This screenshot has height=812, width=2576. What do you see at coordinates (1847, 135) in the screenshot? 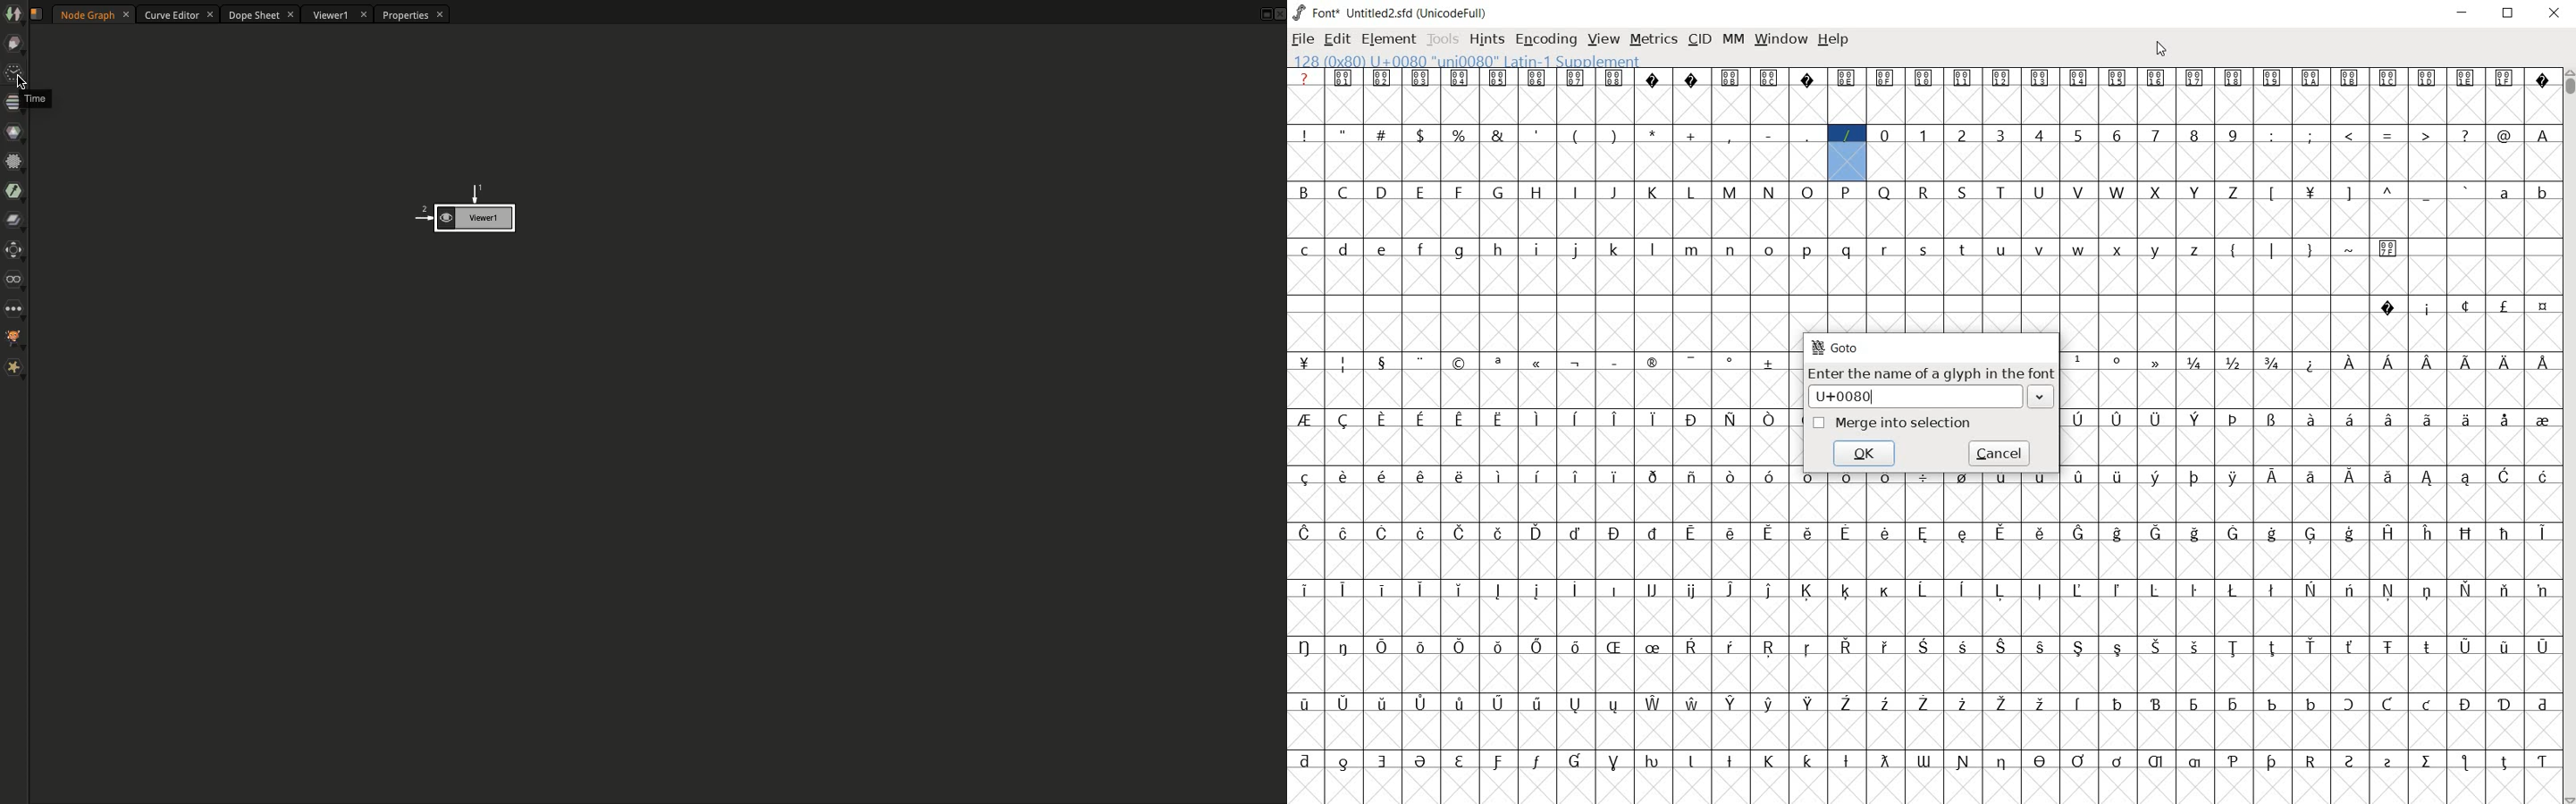
I see `glyph` at bounding box center [1847, 135].